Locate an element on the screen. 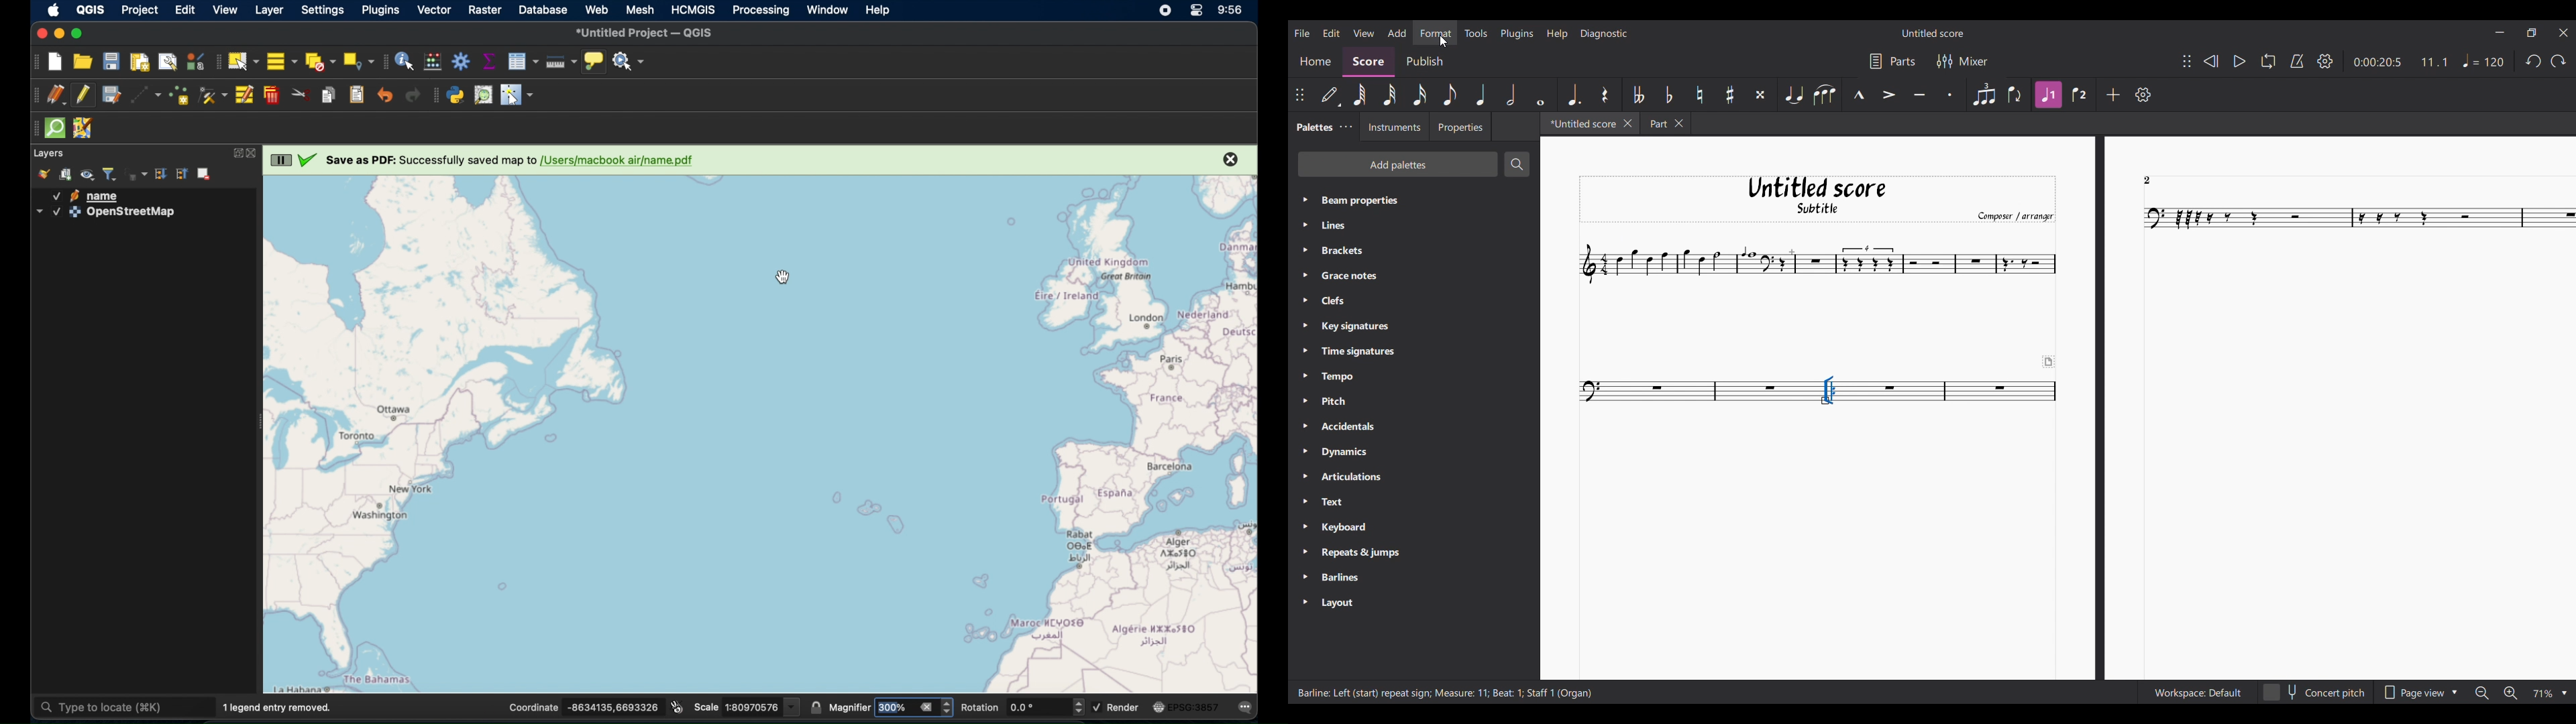 The height and width of the screenshot is (728, 2576). expand is located at coordinates (235, 154).